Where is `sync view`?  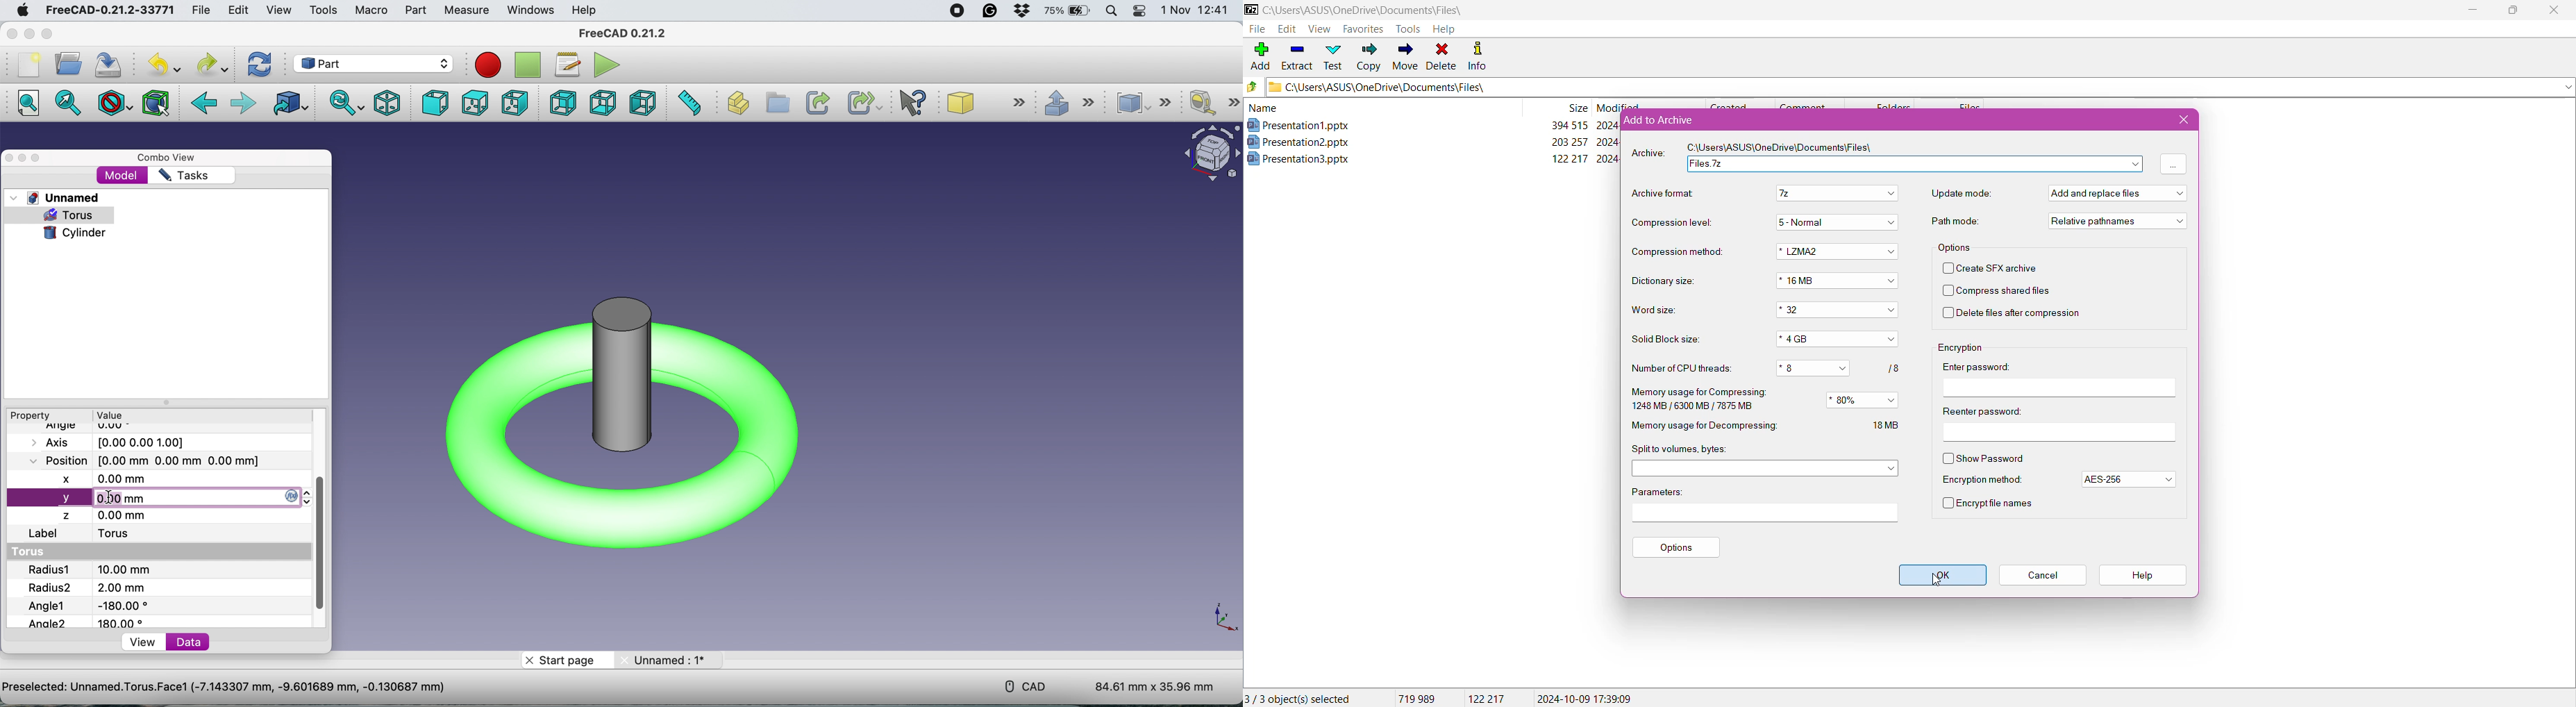 sync view is located at coordinates (347, 105).